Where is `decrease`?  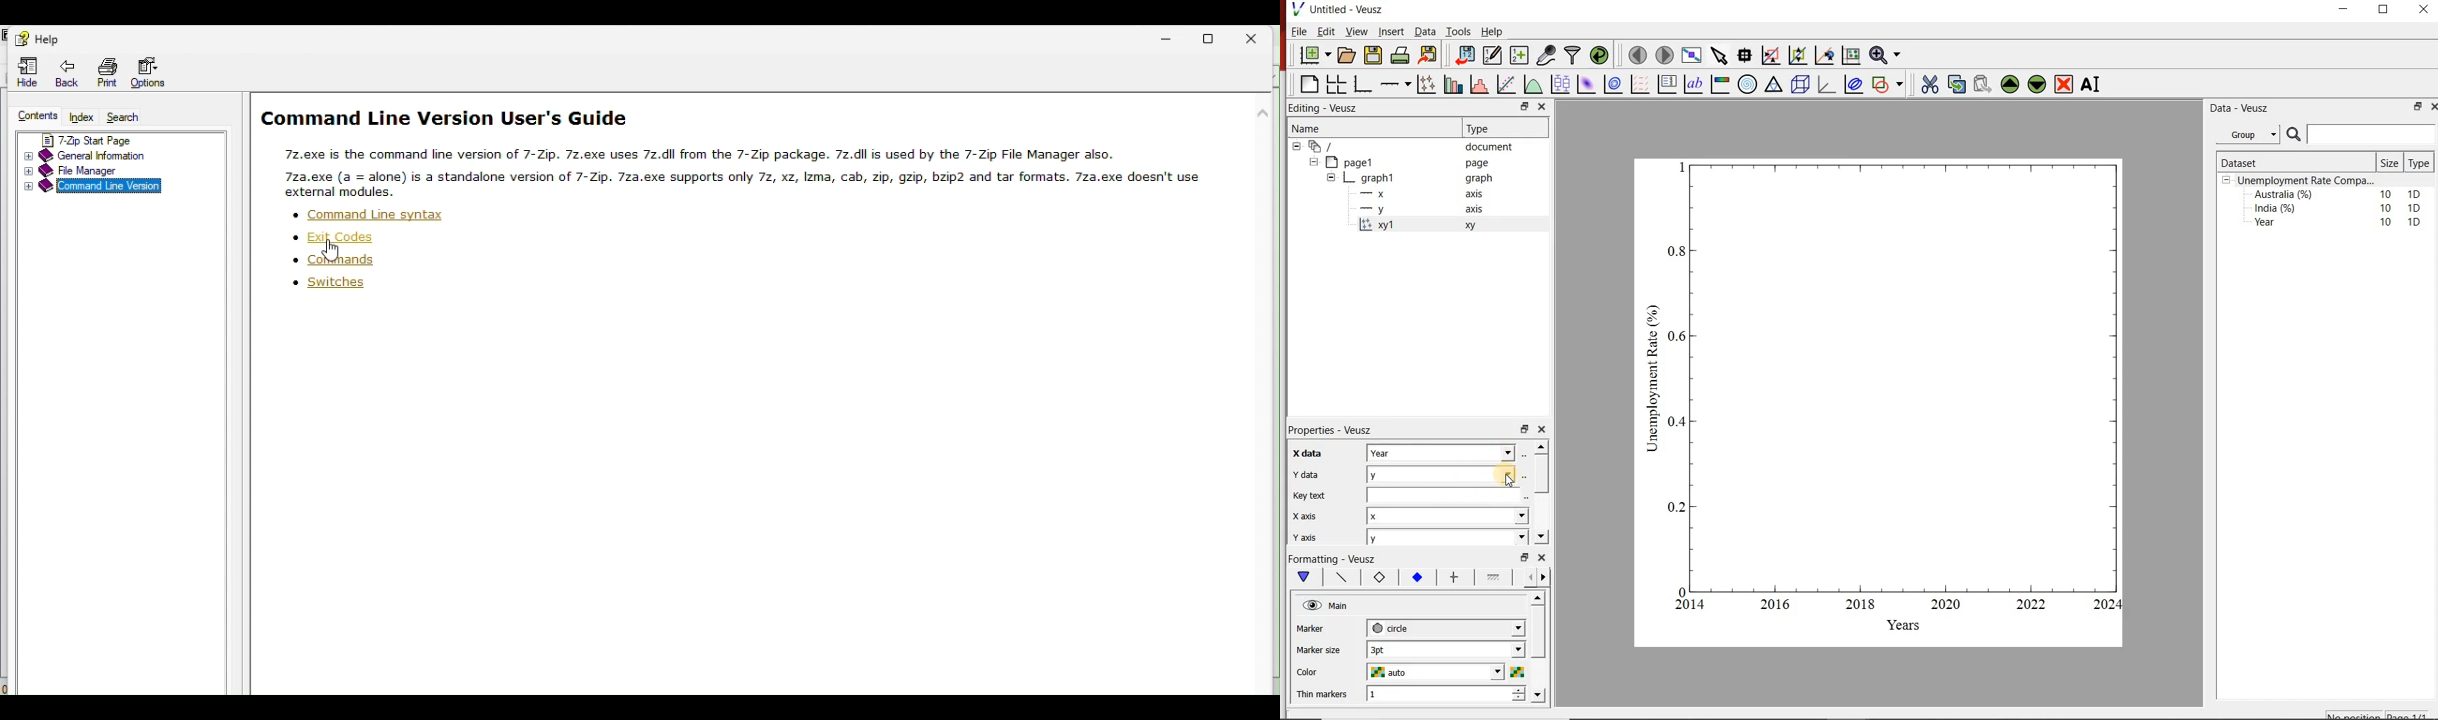
decrease is located at coordinates (1519, 701).